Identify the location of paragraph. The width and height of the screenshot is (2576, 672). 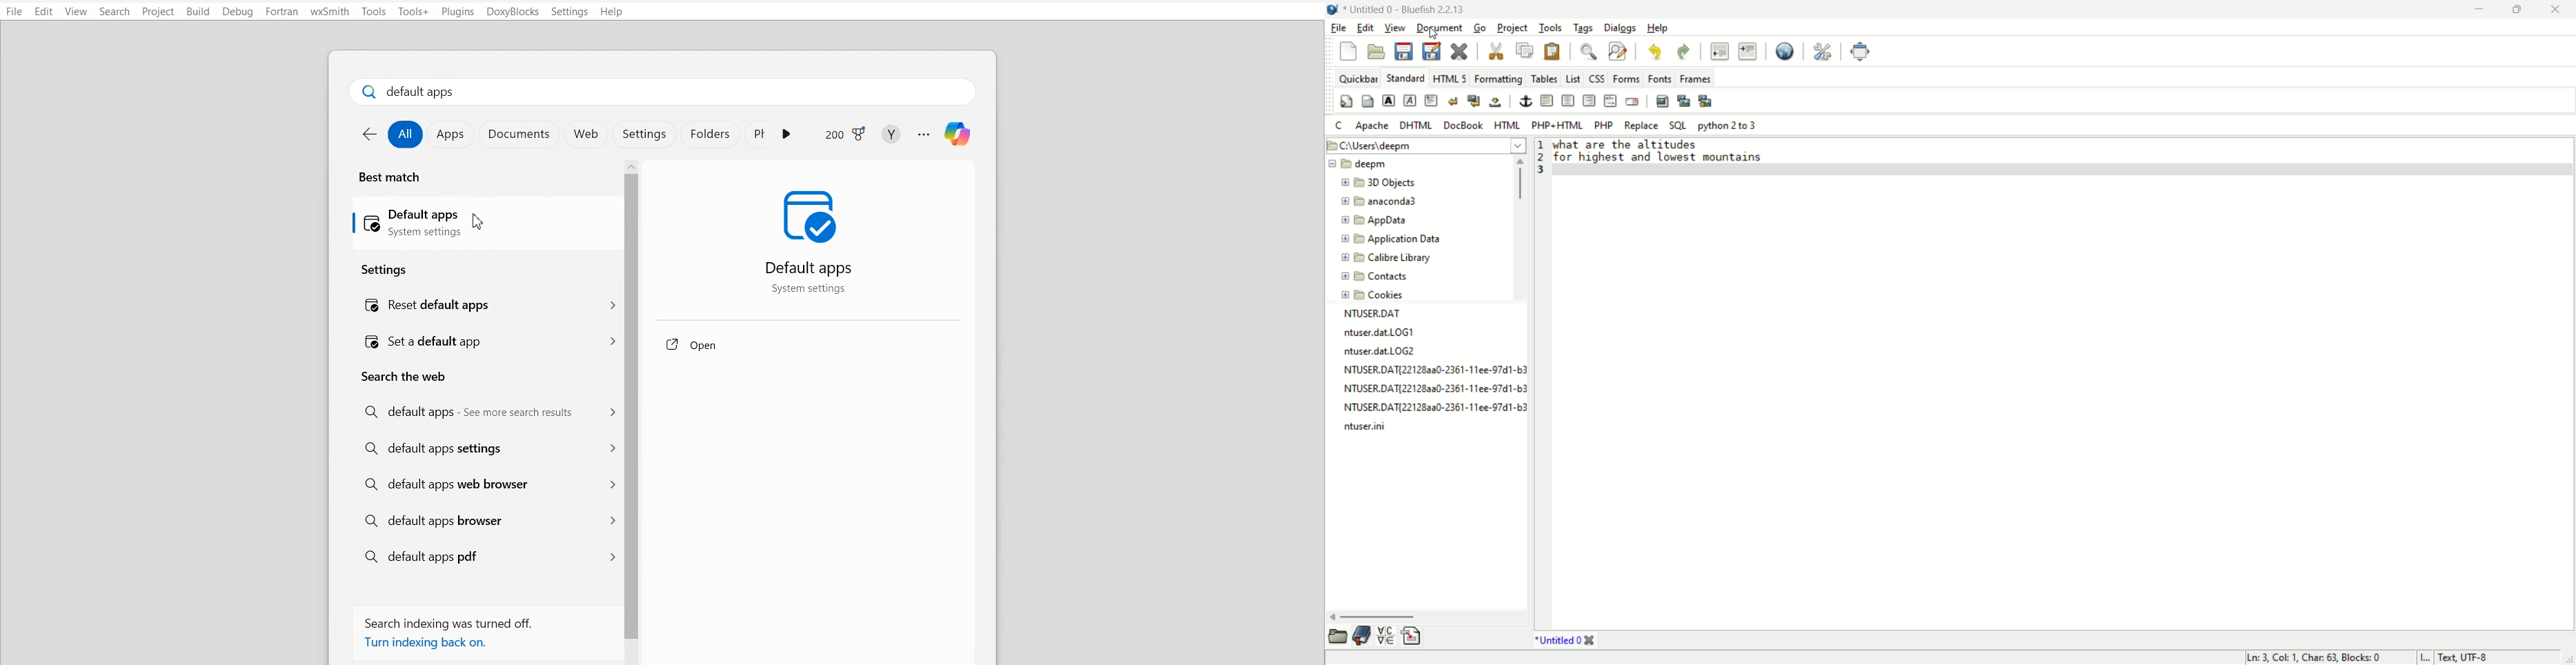
(1430, 102).